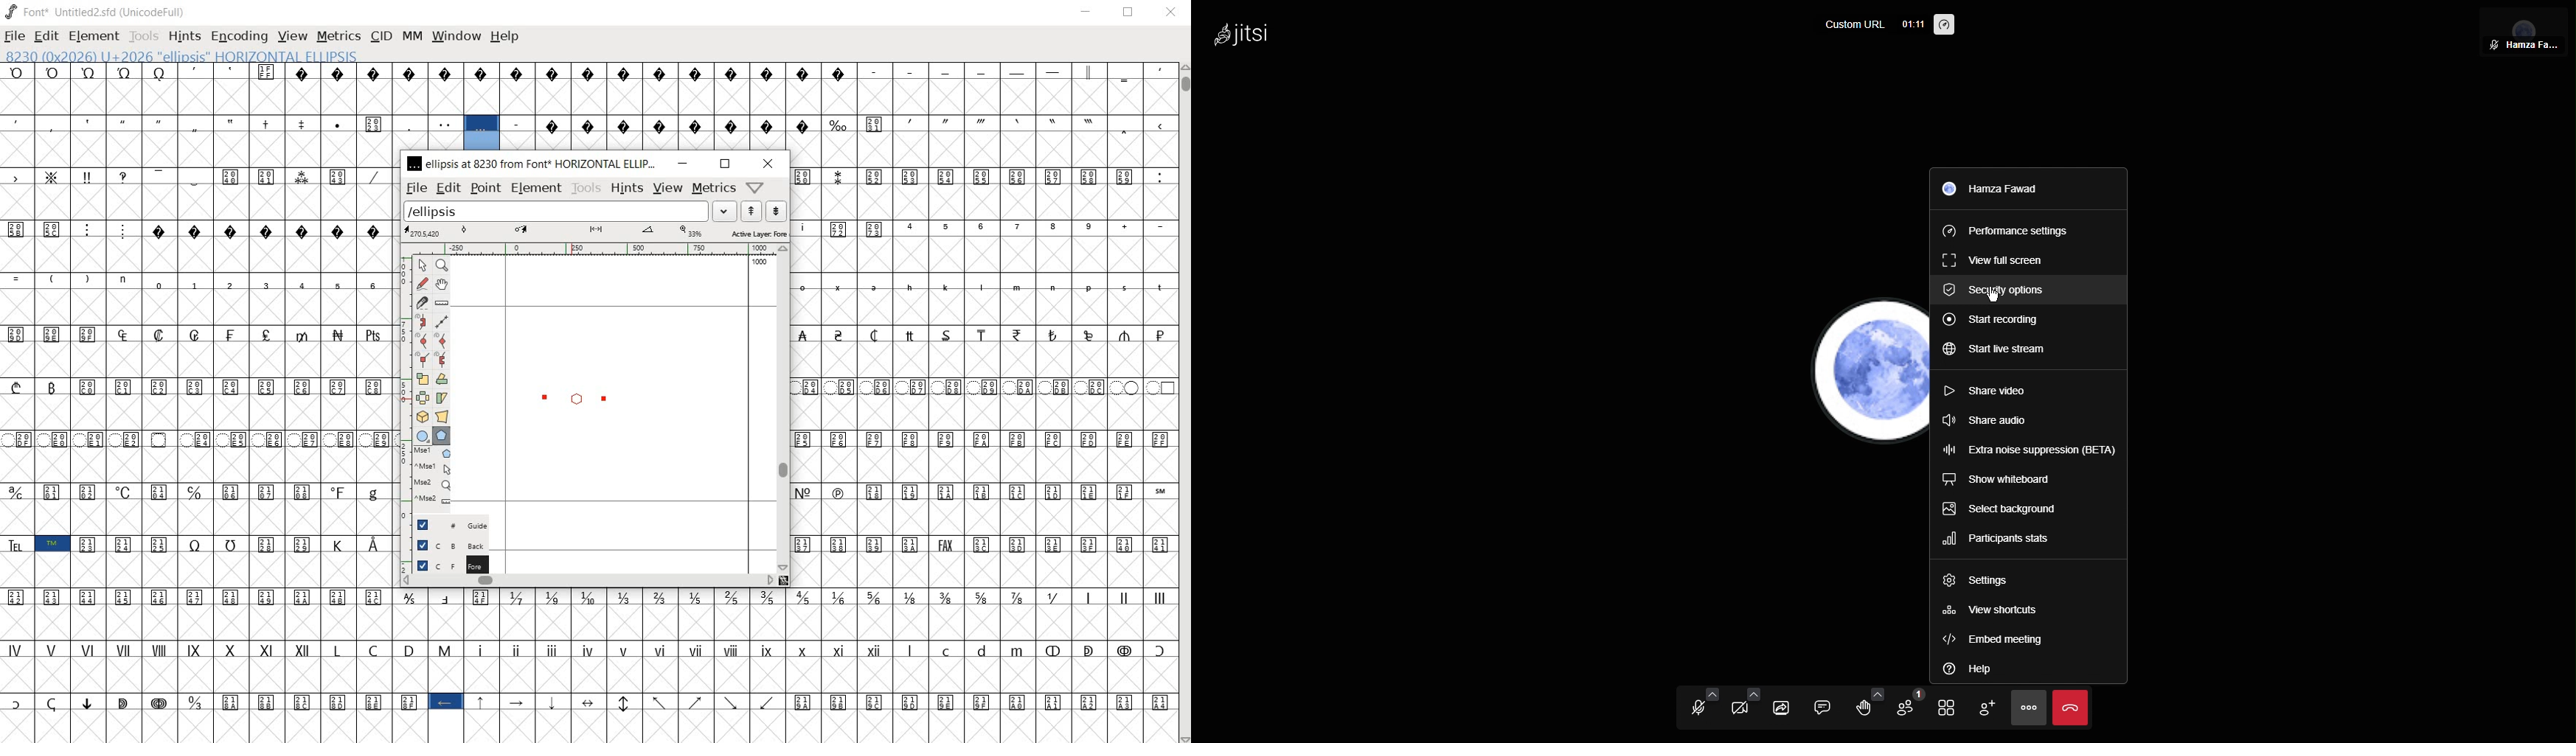  I want to click on glyph characters, so click(856, 106).